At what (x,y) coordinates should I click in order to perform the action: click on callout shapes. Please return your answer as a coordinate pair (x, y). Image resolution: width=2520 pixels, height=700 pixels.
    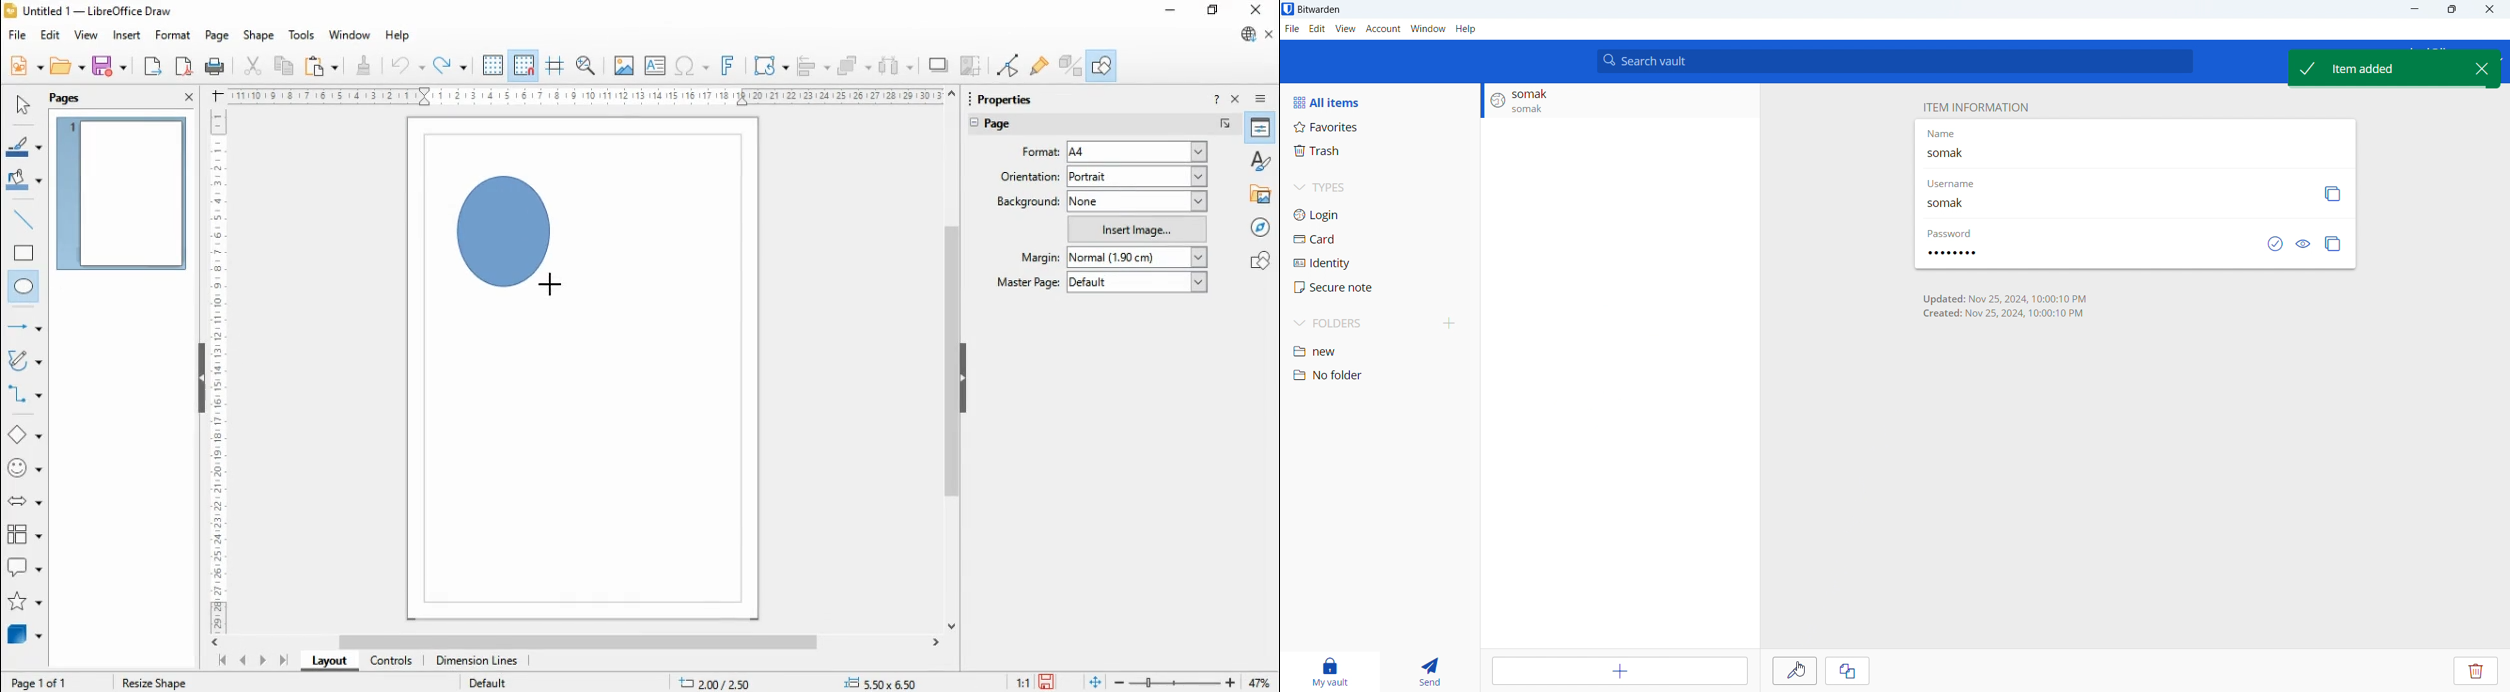
    Looking at the image, I should click on (26, 570).